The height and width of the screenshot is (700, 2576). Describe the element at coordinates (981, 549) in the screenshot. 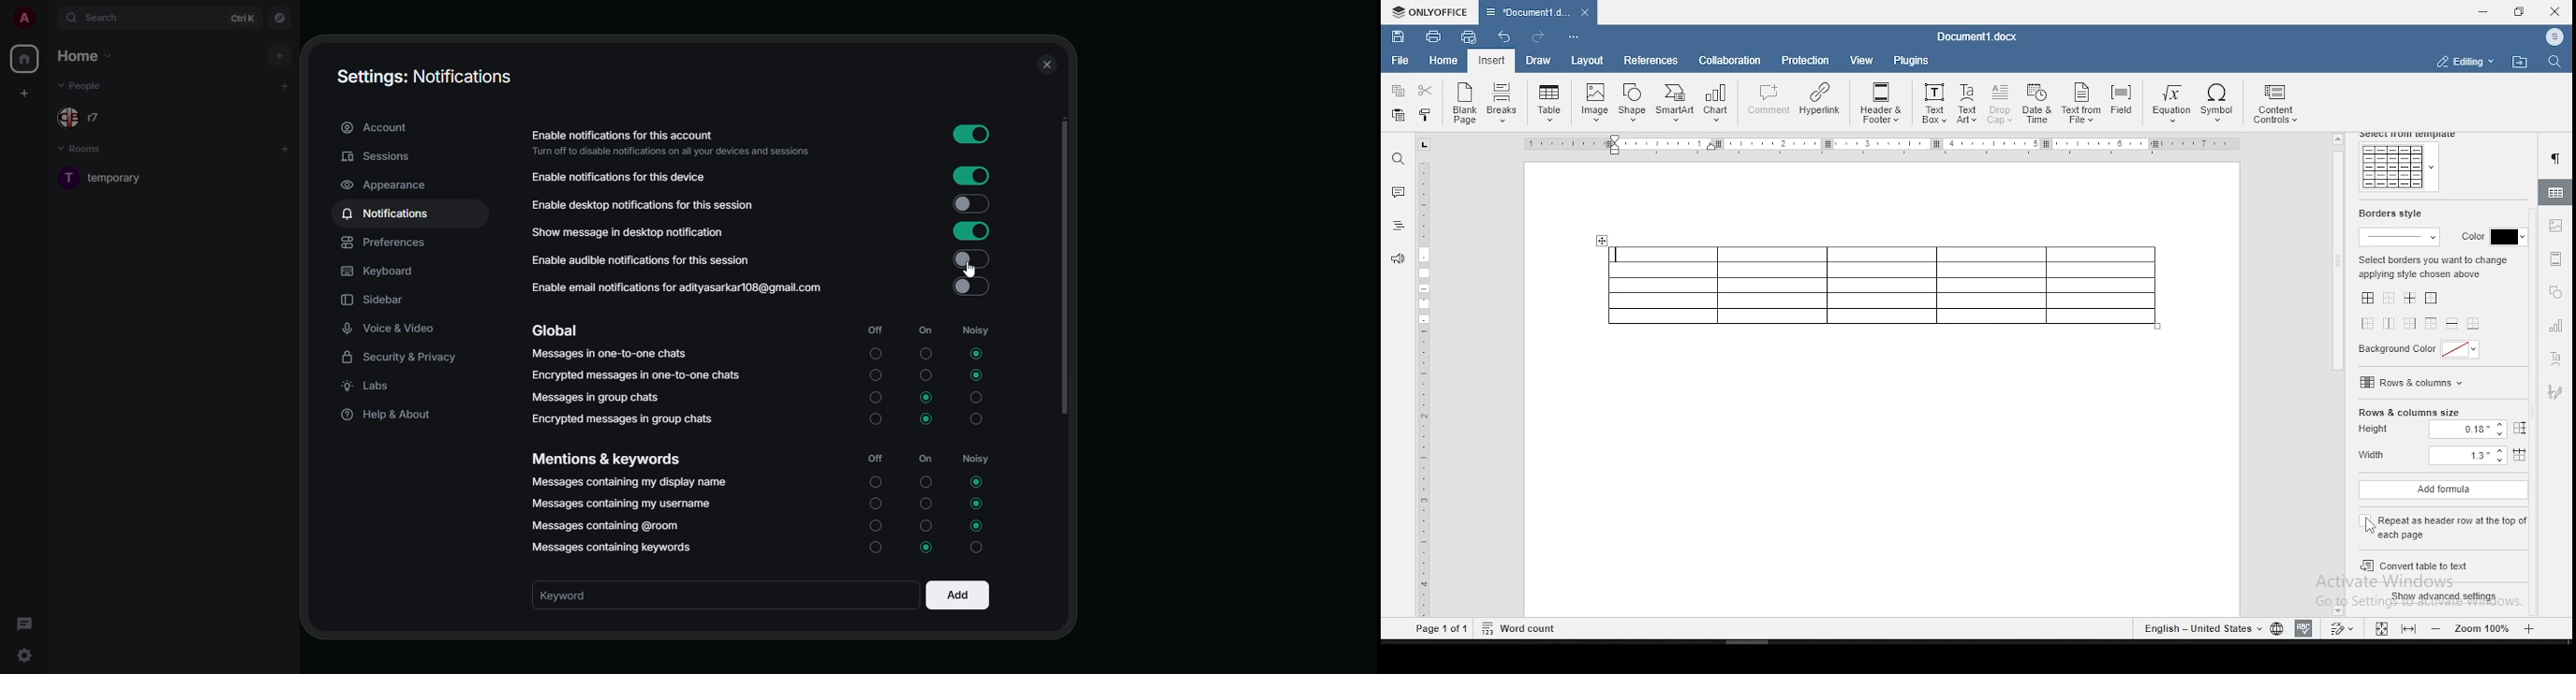

I see `noisy` at that location.